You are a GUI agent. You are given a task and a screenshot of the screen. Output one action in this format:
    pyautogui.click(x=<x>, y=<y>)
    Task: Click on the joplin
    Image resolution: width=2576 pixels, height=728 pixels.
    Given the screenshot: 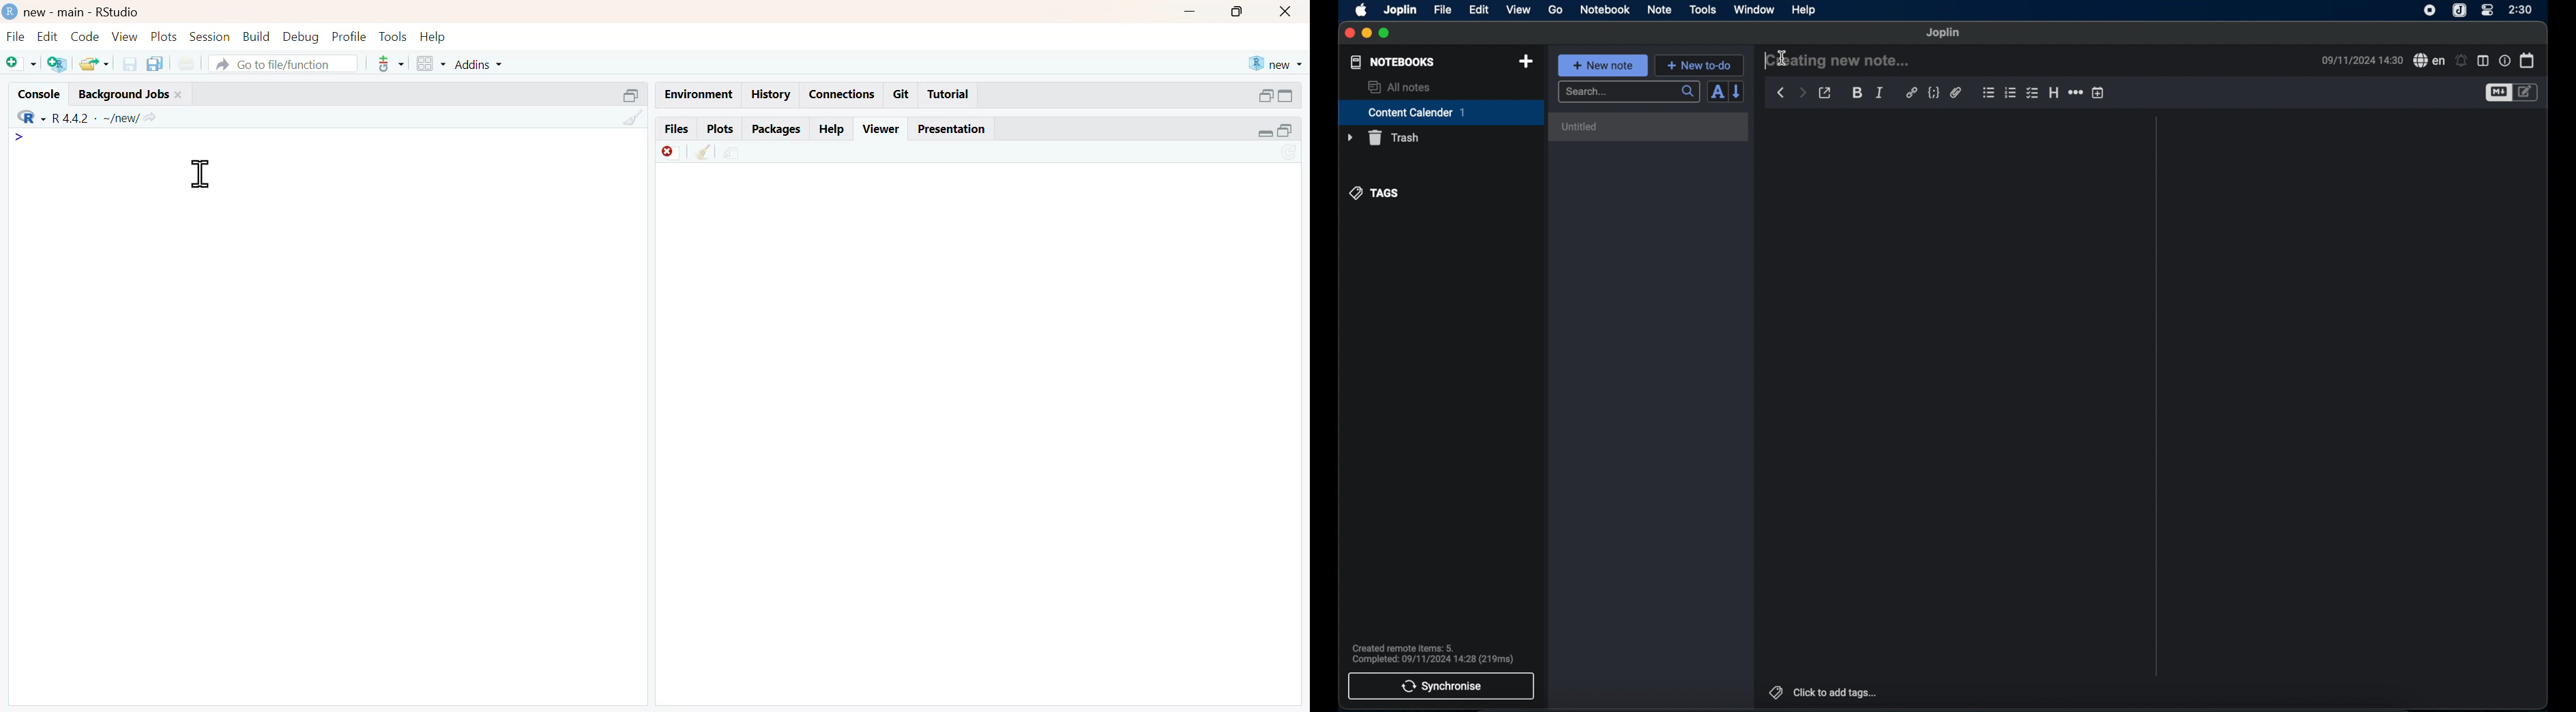 What is the action you would take?
    pyautogui.click(x=1400, y=10)
    